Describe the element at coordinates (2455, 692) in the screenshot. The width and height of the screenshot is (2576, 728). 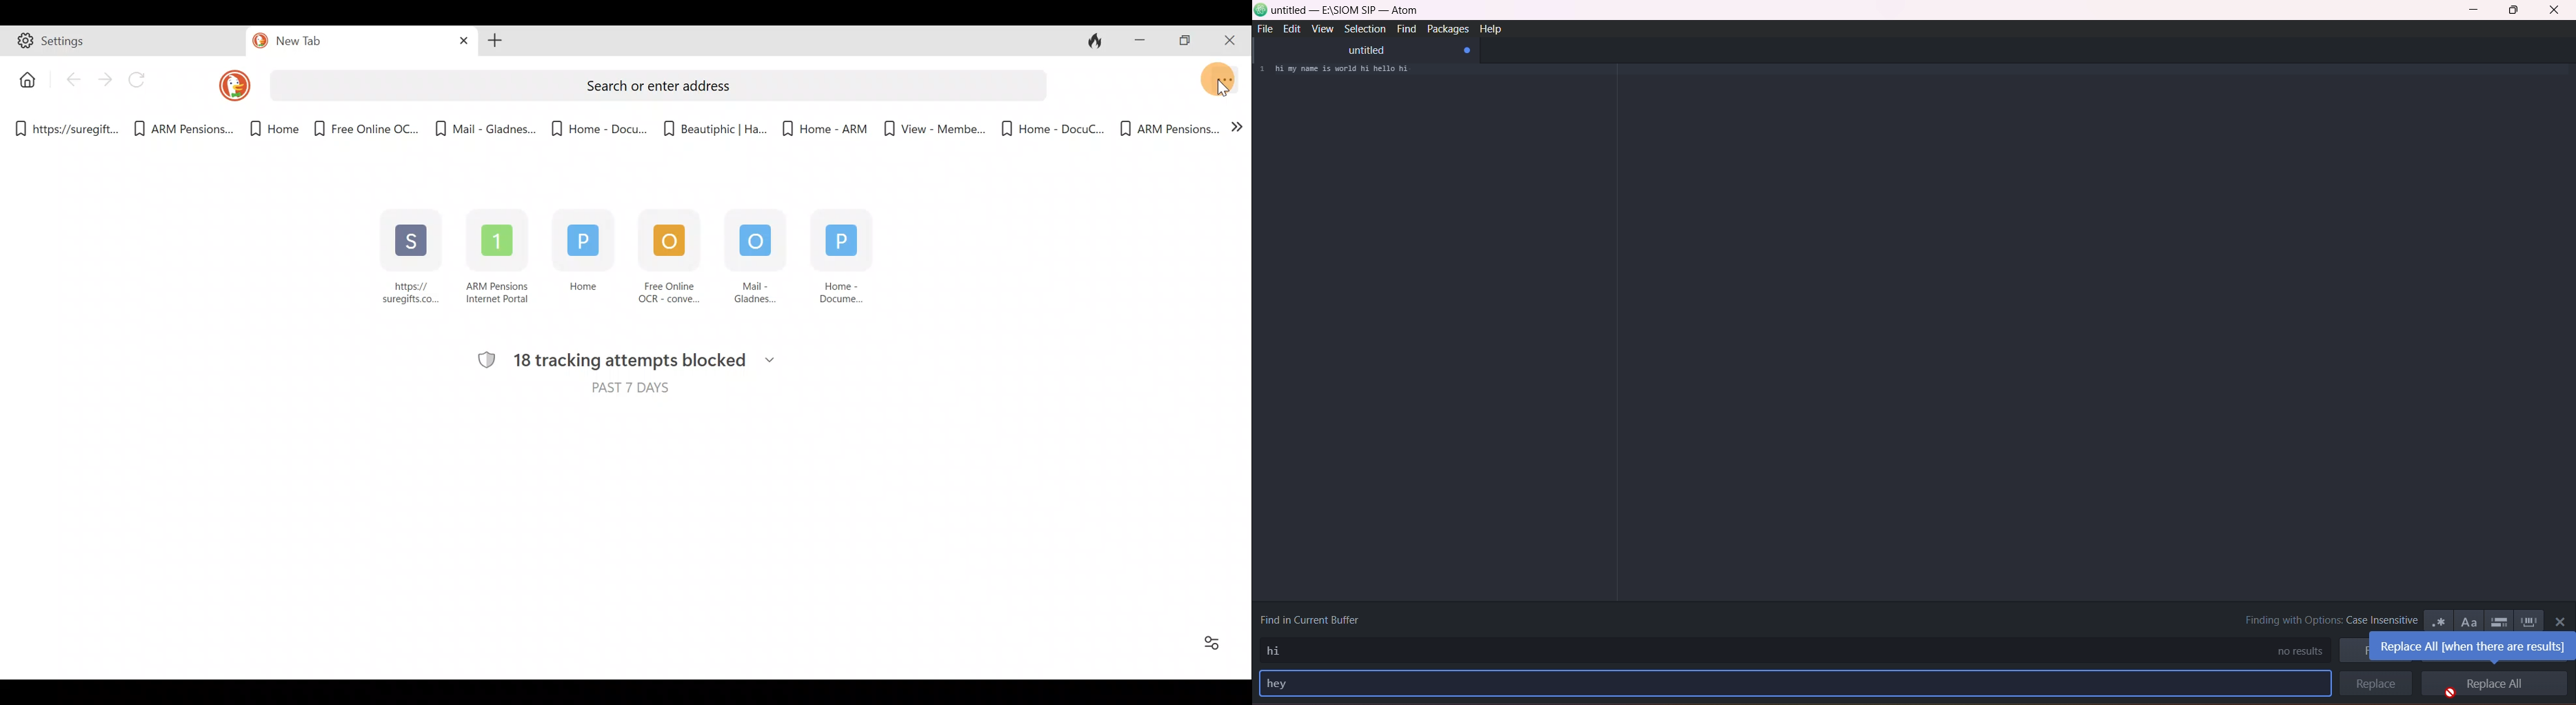
I see `cursor` at that location.